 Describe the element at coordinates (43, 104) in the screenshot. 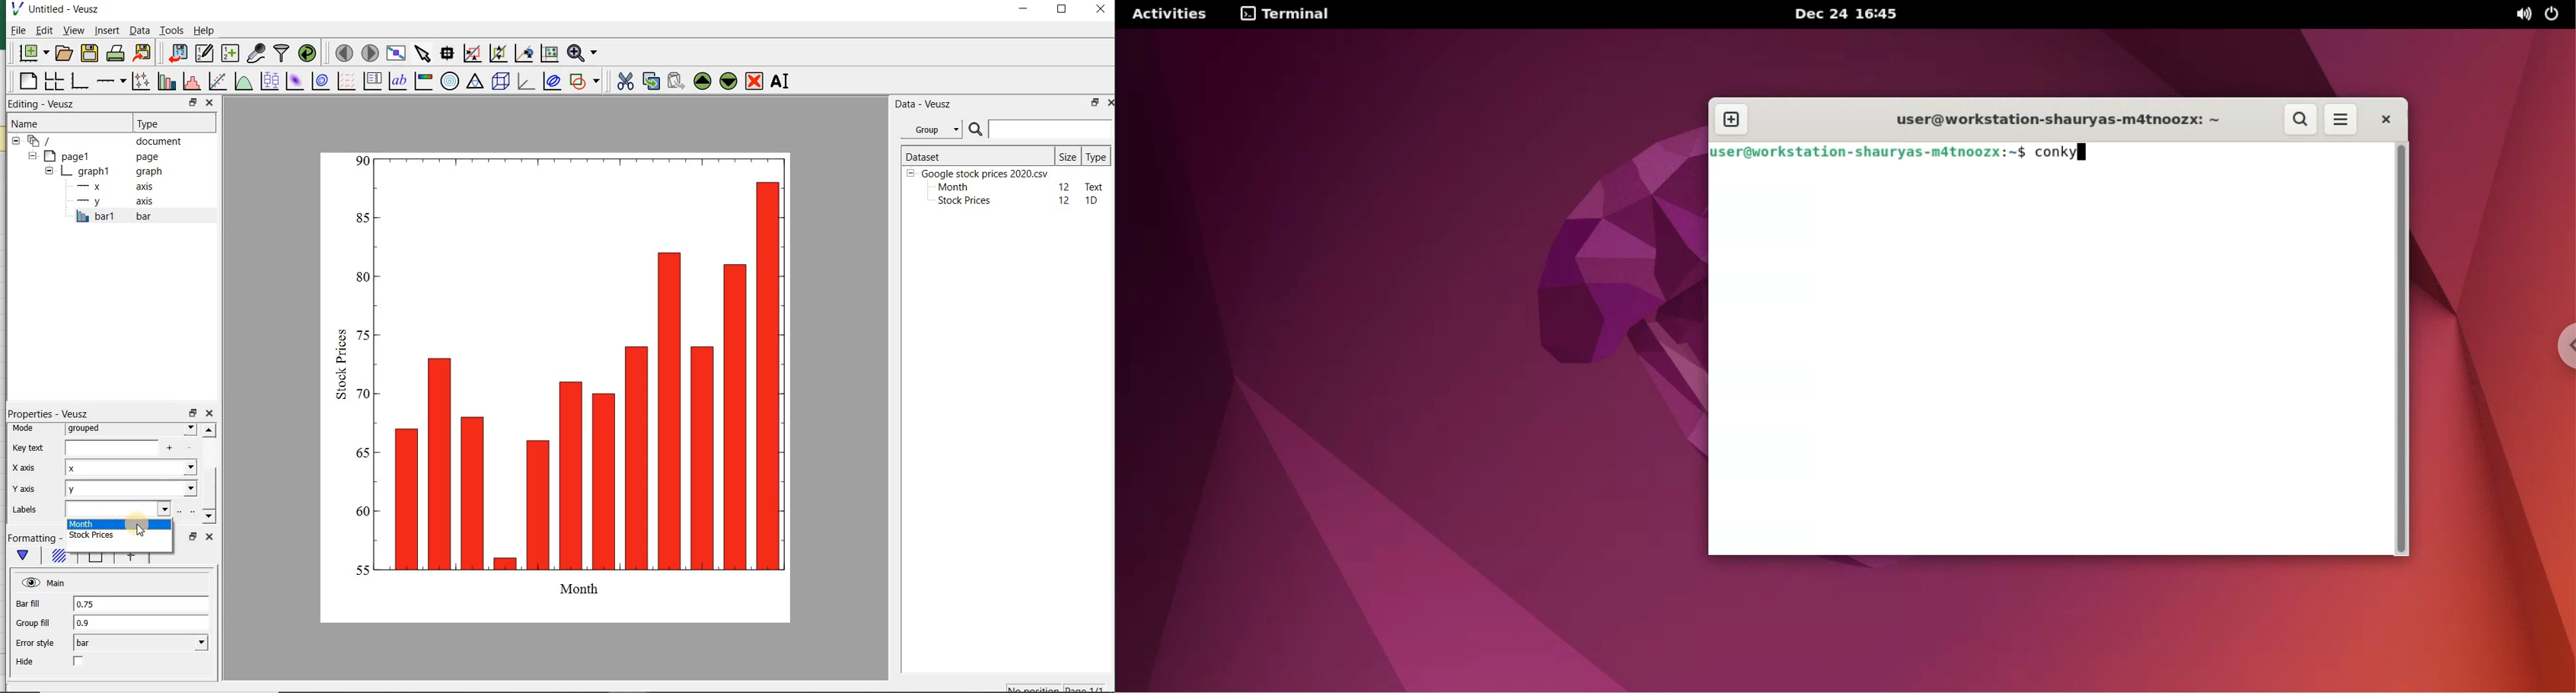

I see `Editing - Veusz` at that location.